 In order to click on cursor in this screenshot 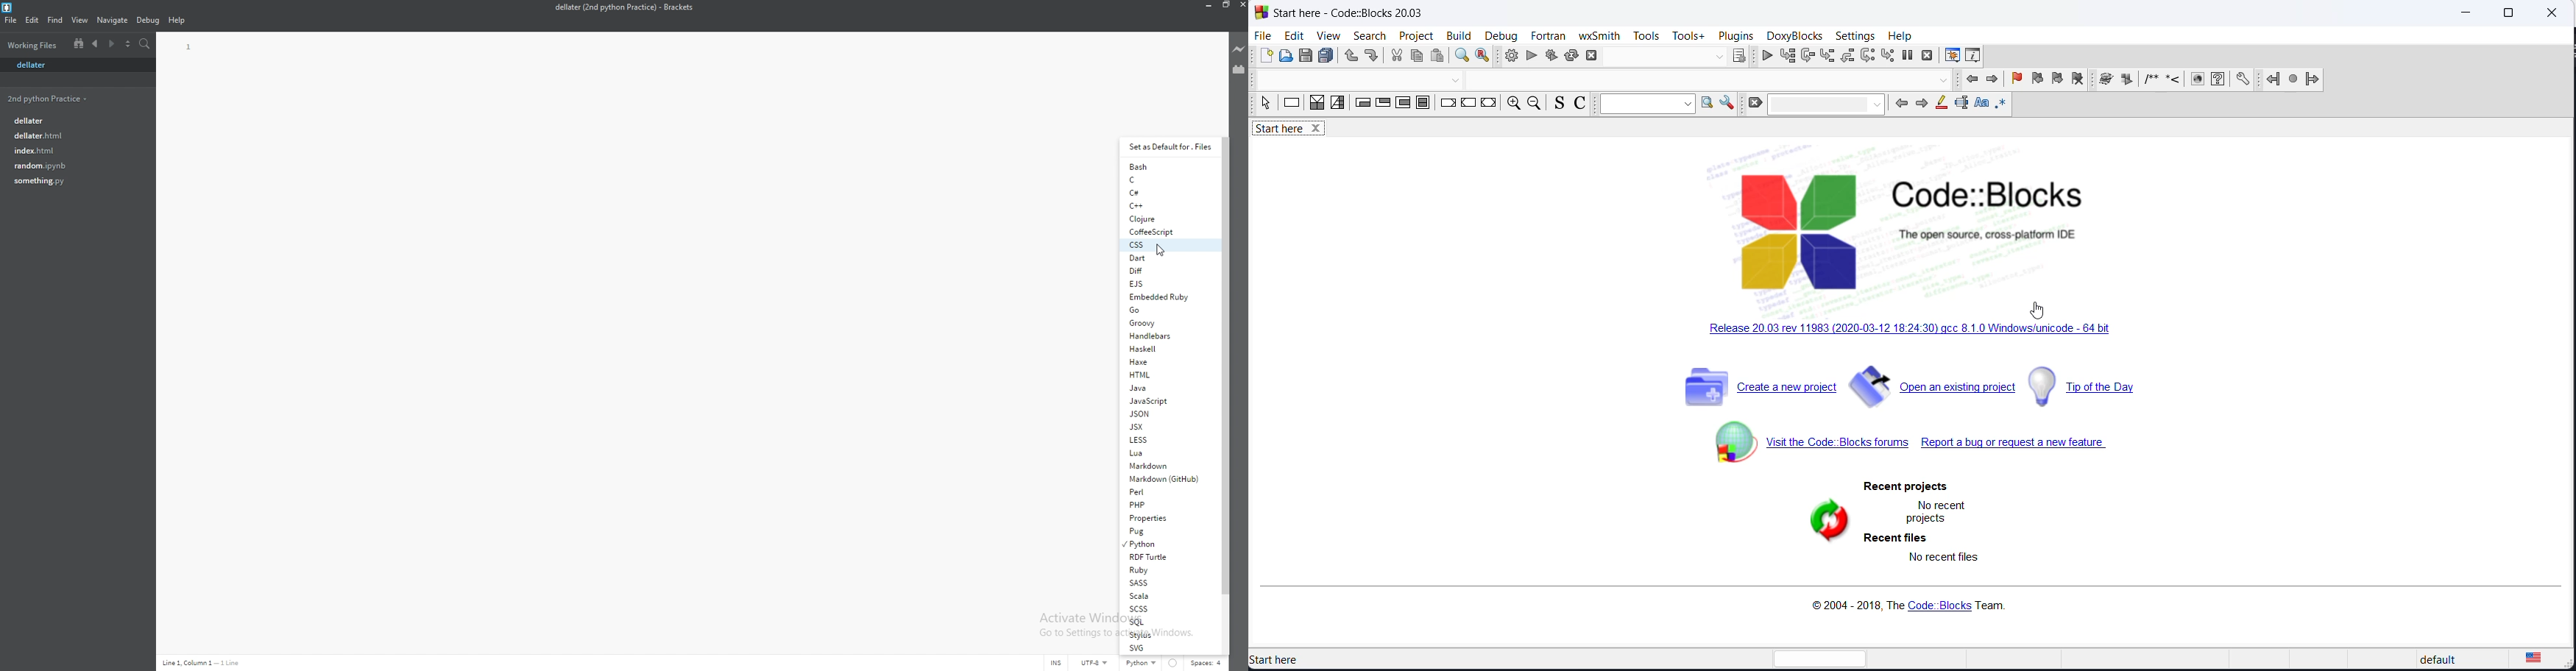, I will do `click(2034, 308)`.